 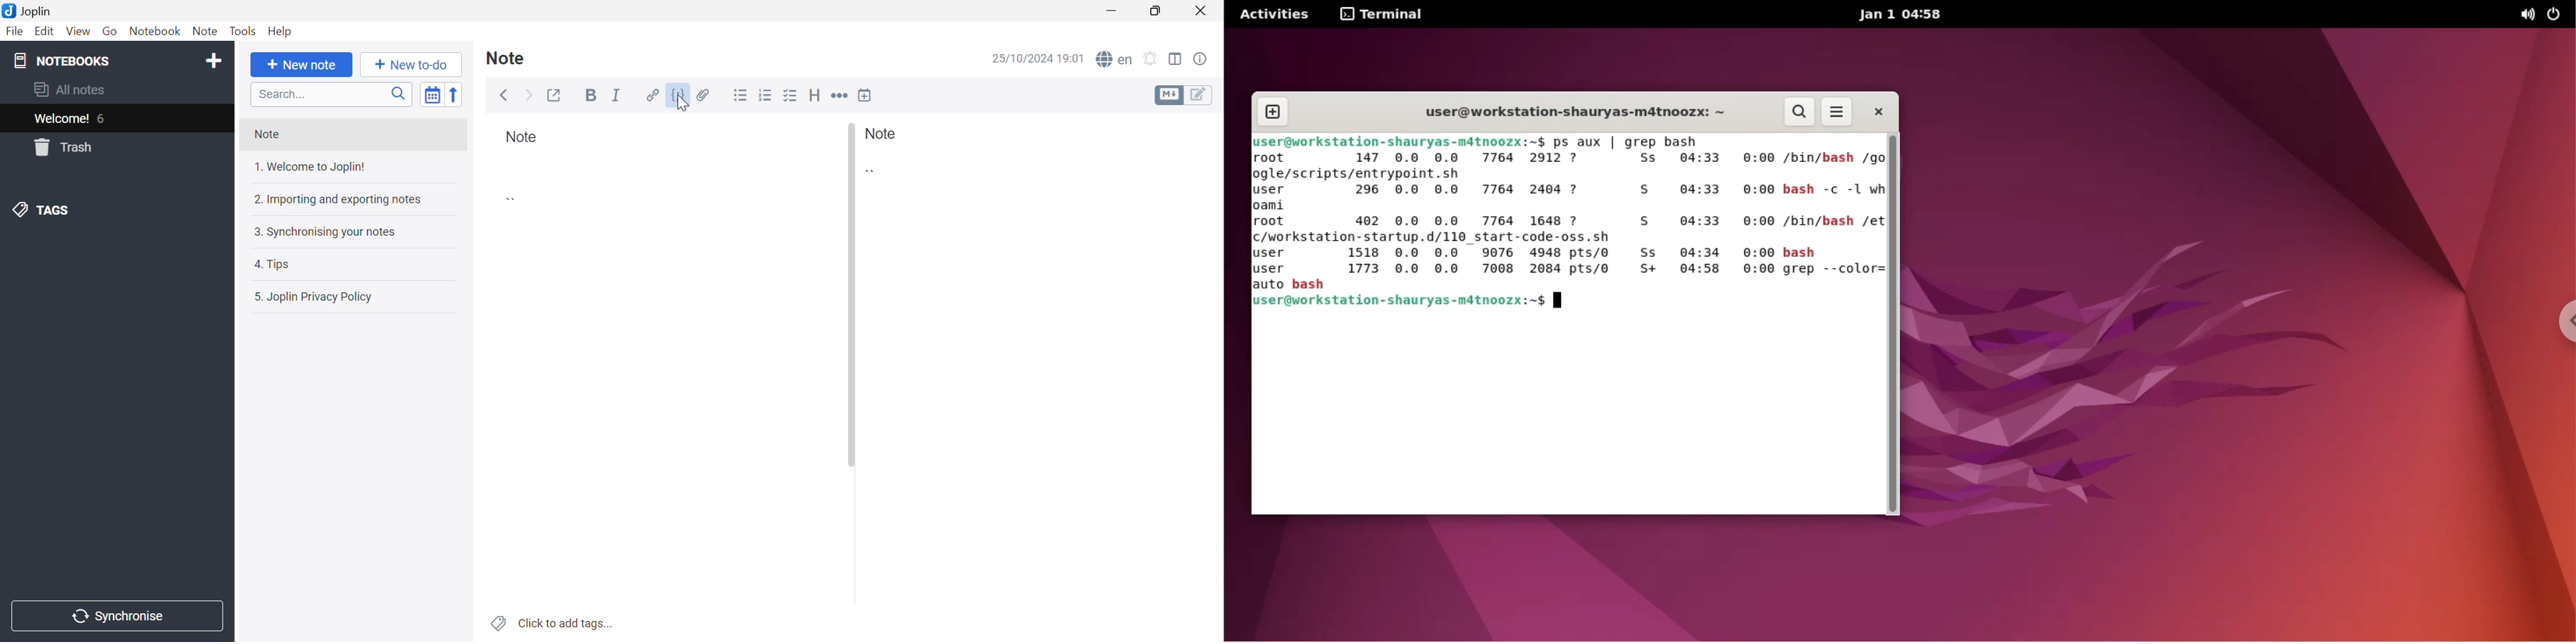 What do you see at coordinates (75, 89) in the screenshot?
I see `All notes` at bounding box center [75, 89].